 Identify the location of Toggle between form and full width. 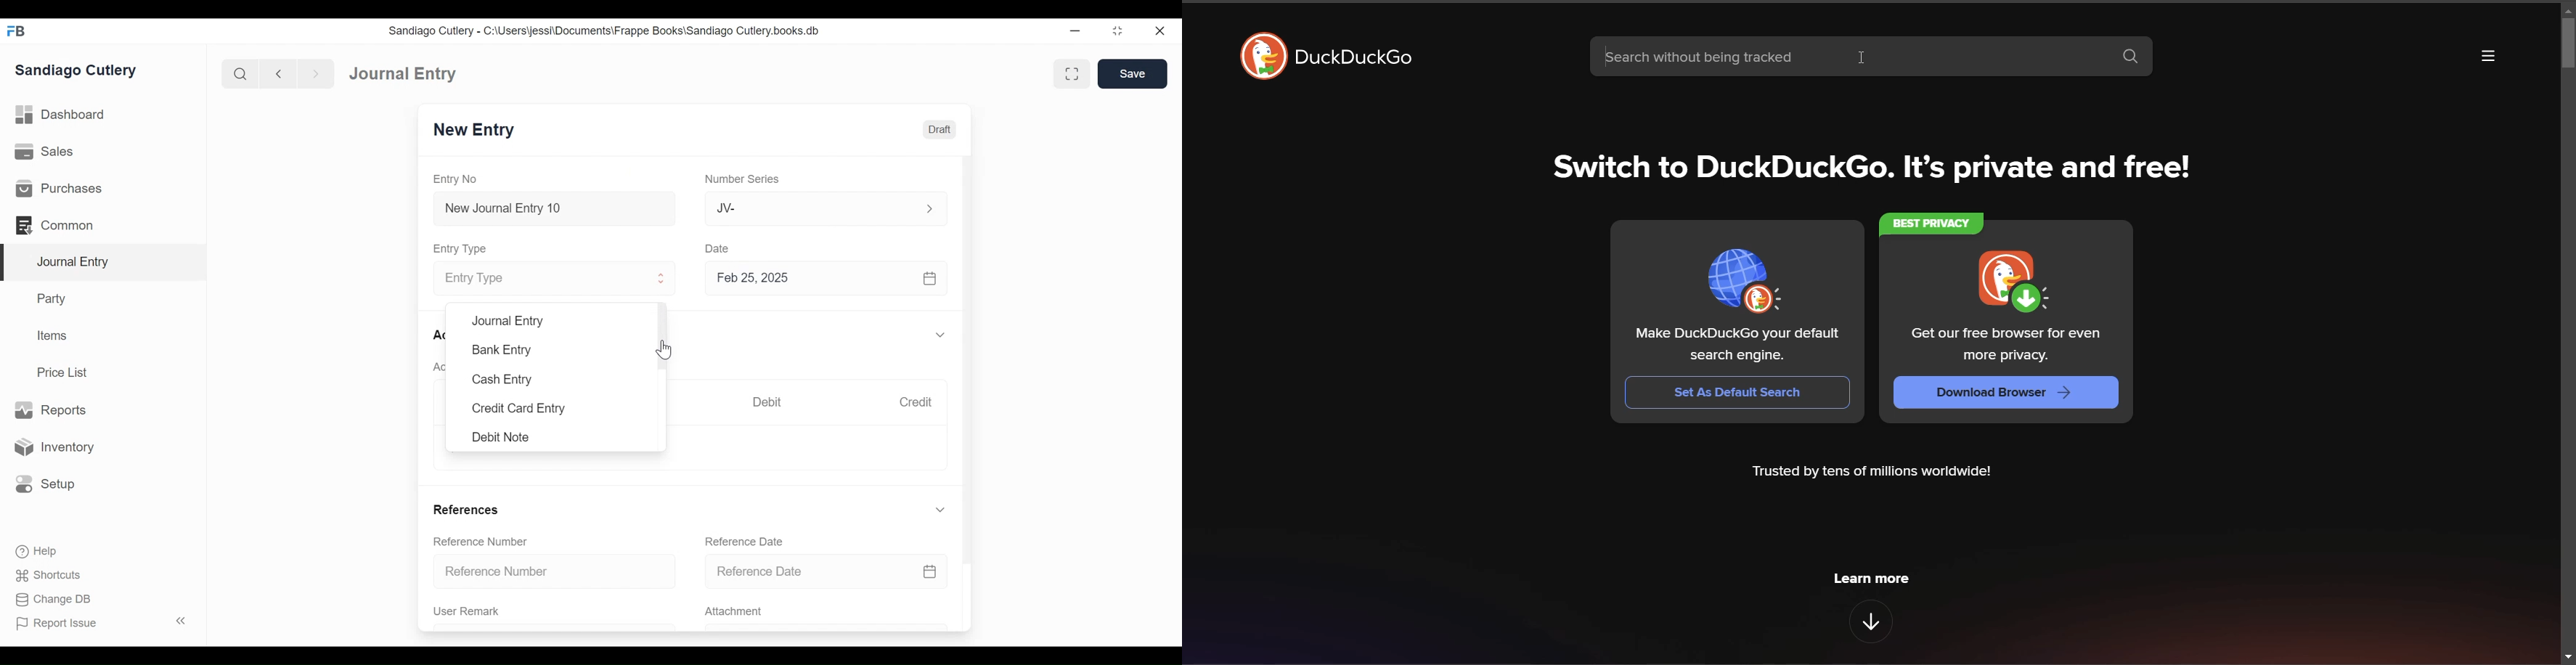
(1070, 73).